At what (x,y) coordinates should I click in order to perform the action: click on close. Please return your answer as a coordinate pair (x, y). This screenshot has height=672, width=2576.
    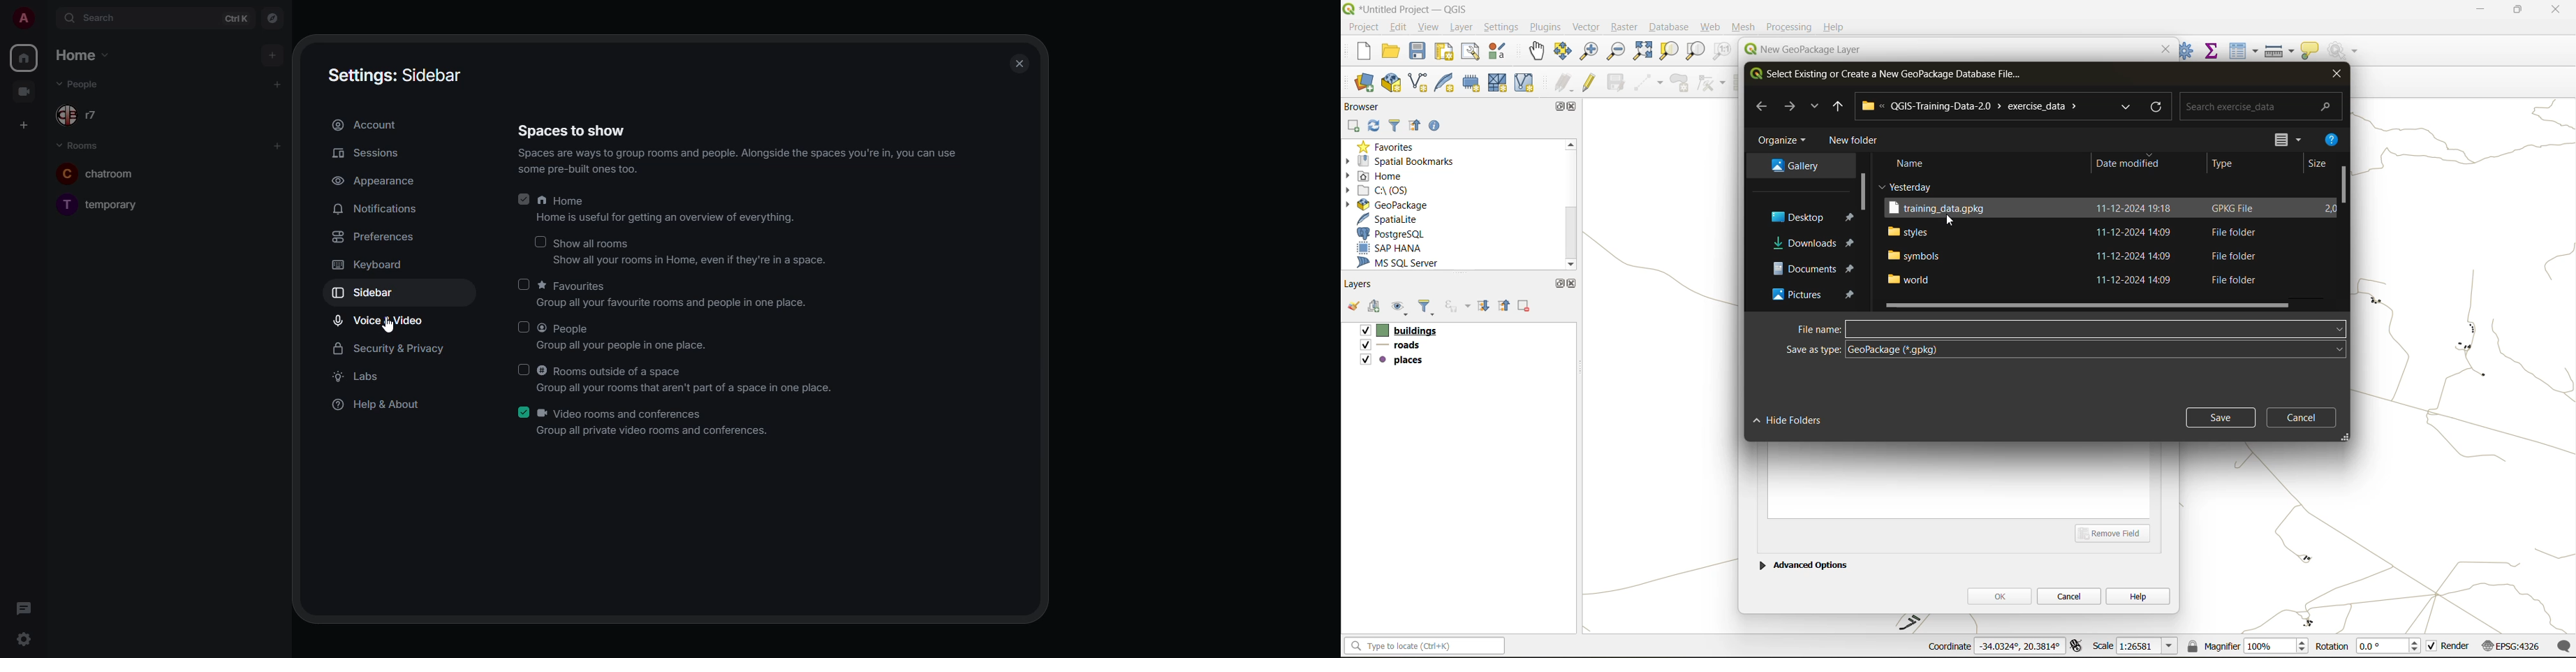
    Looking at the image, I should click on (2549, 11).